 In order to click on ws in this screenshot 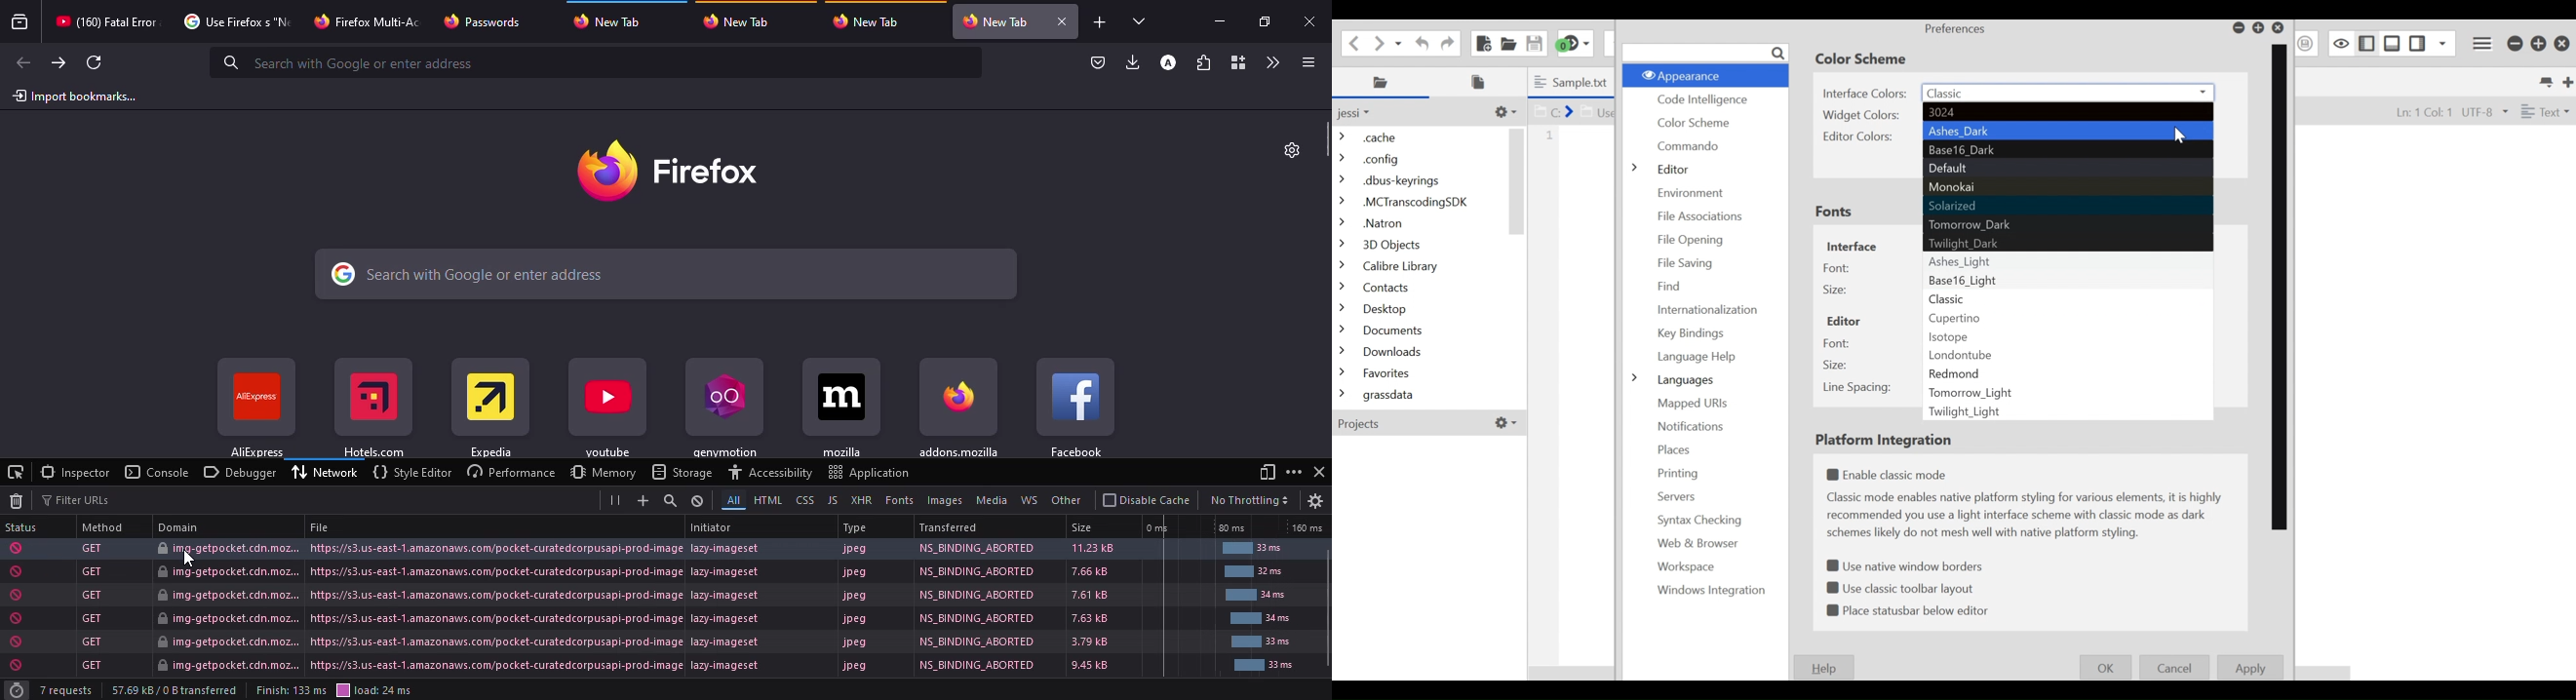, I will do `click(1030, 500)`.